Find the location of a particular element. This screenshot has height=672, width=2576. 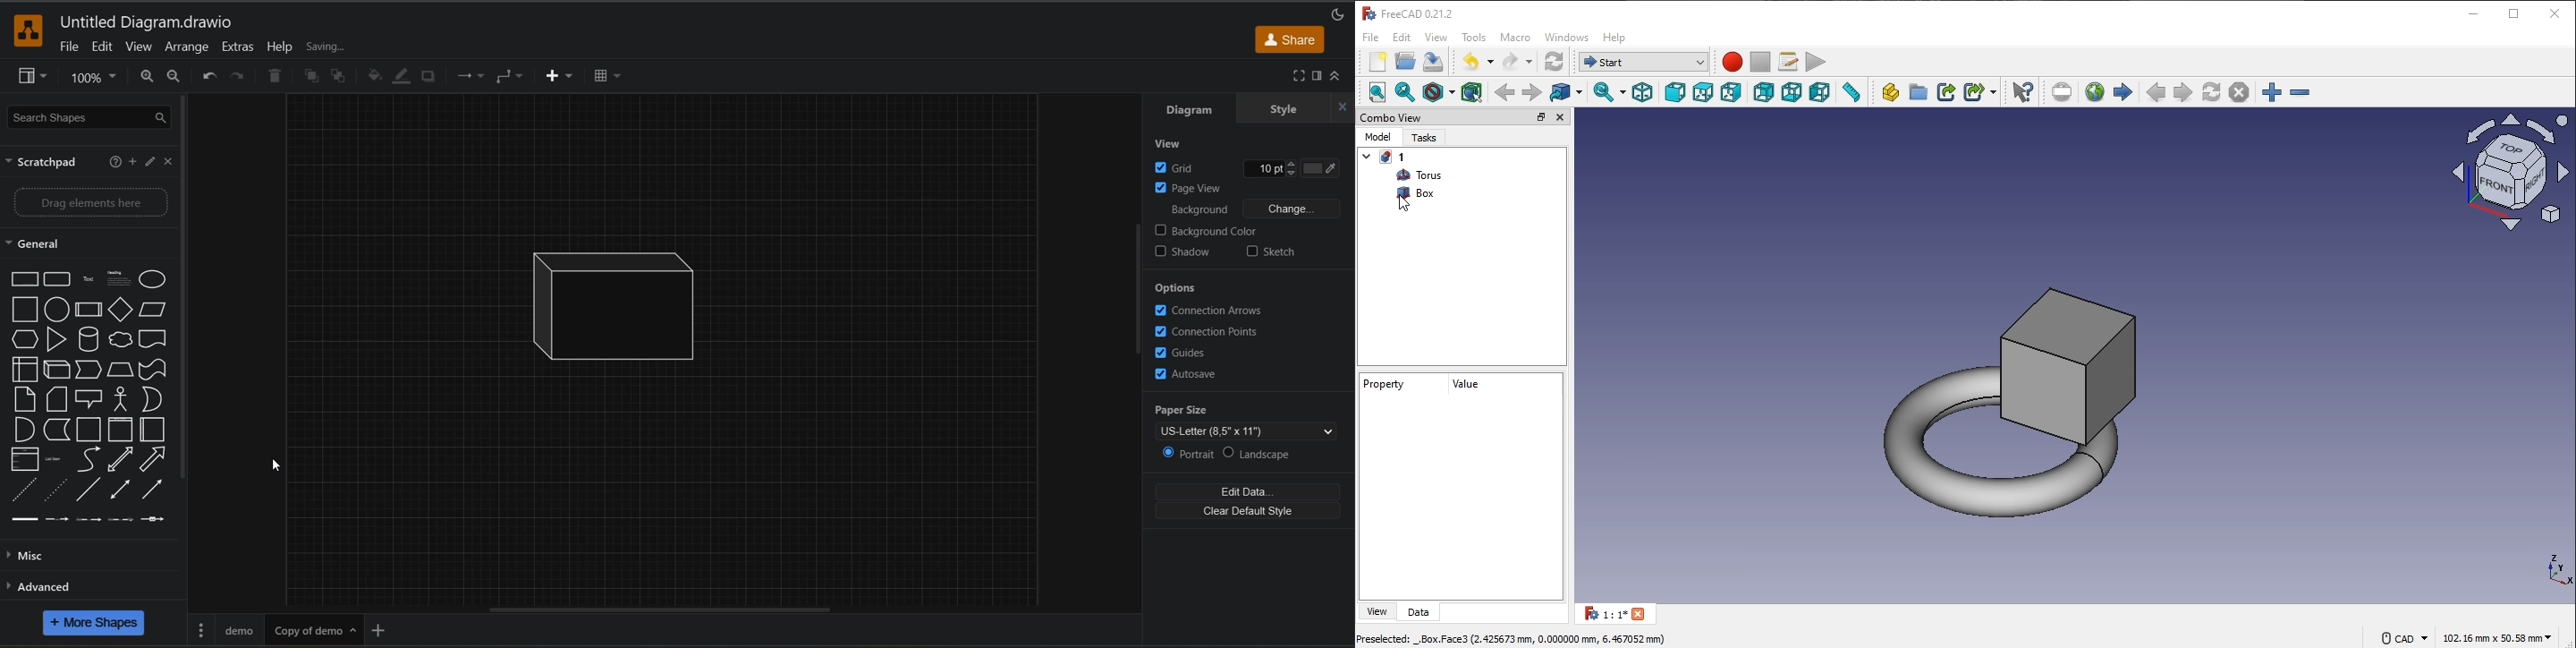

create folder is located at coordinates (1919, 93).